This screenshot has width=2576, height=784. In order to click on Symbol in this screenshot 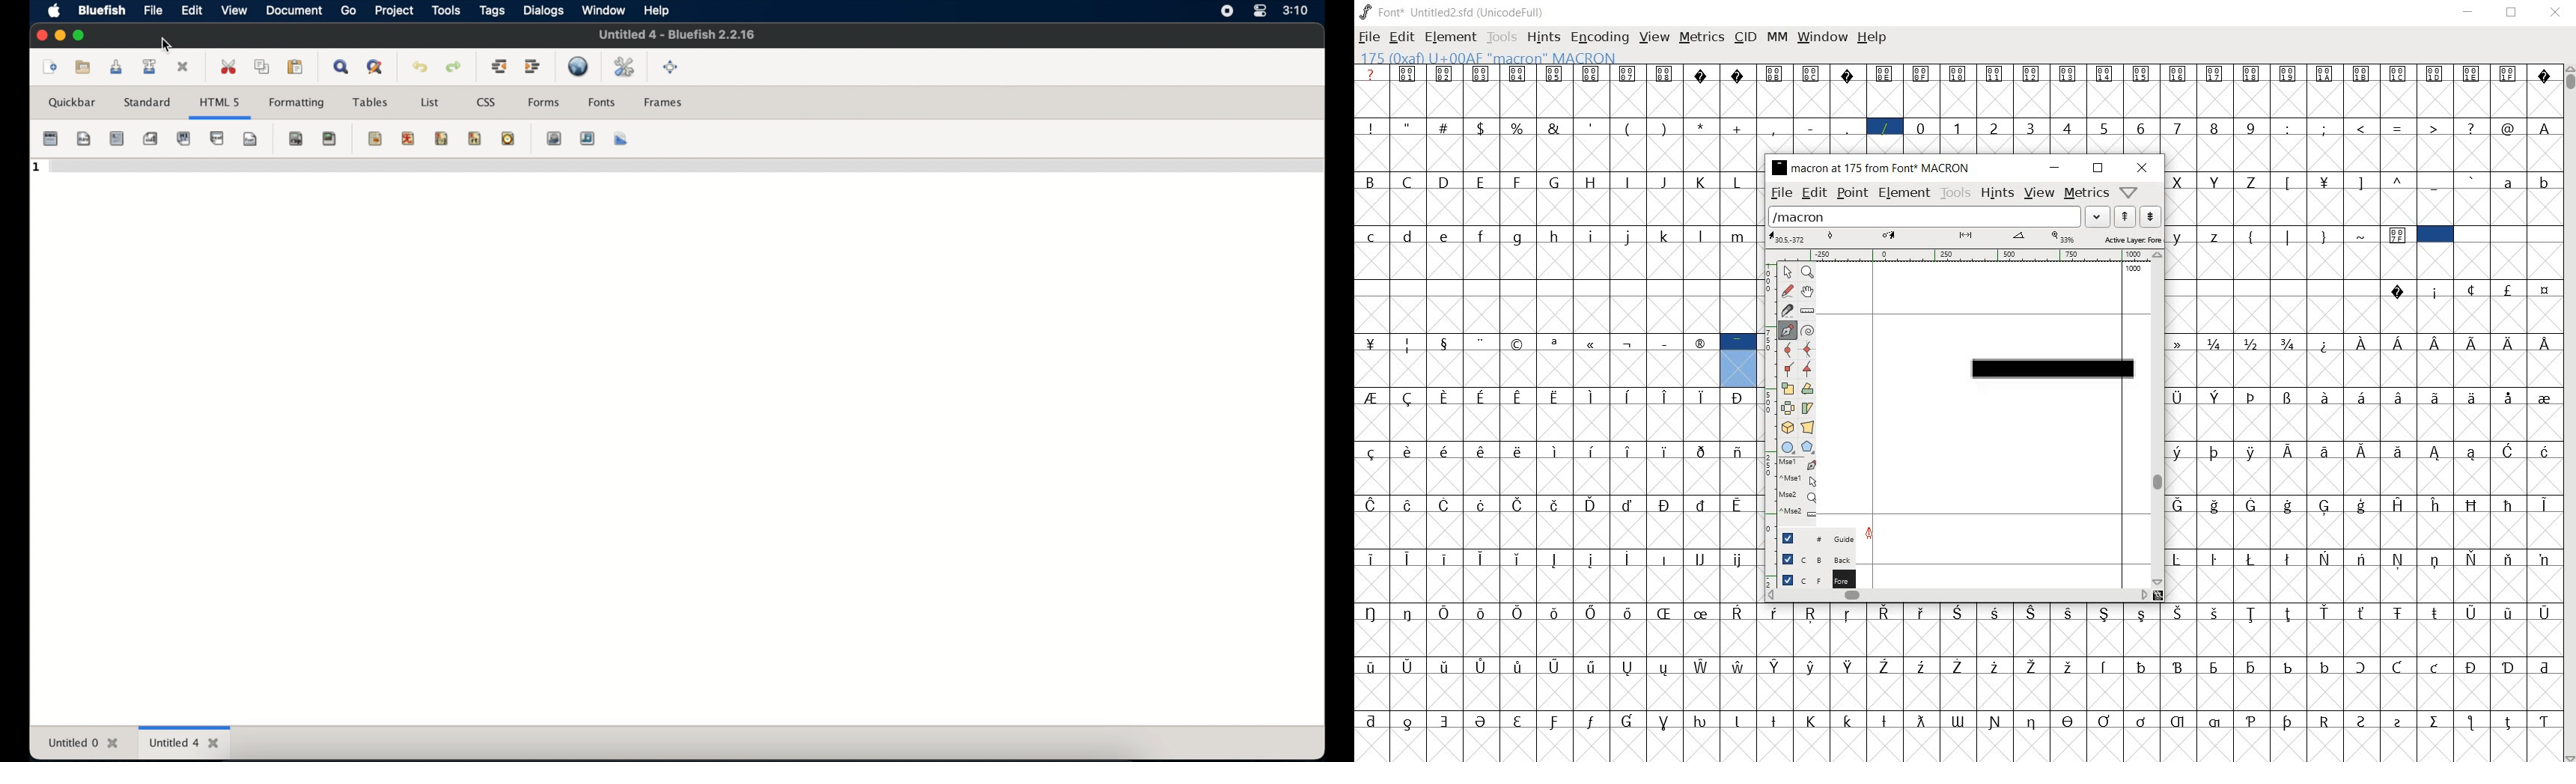, I will do `click(1996, 73)`.